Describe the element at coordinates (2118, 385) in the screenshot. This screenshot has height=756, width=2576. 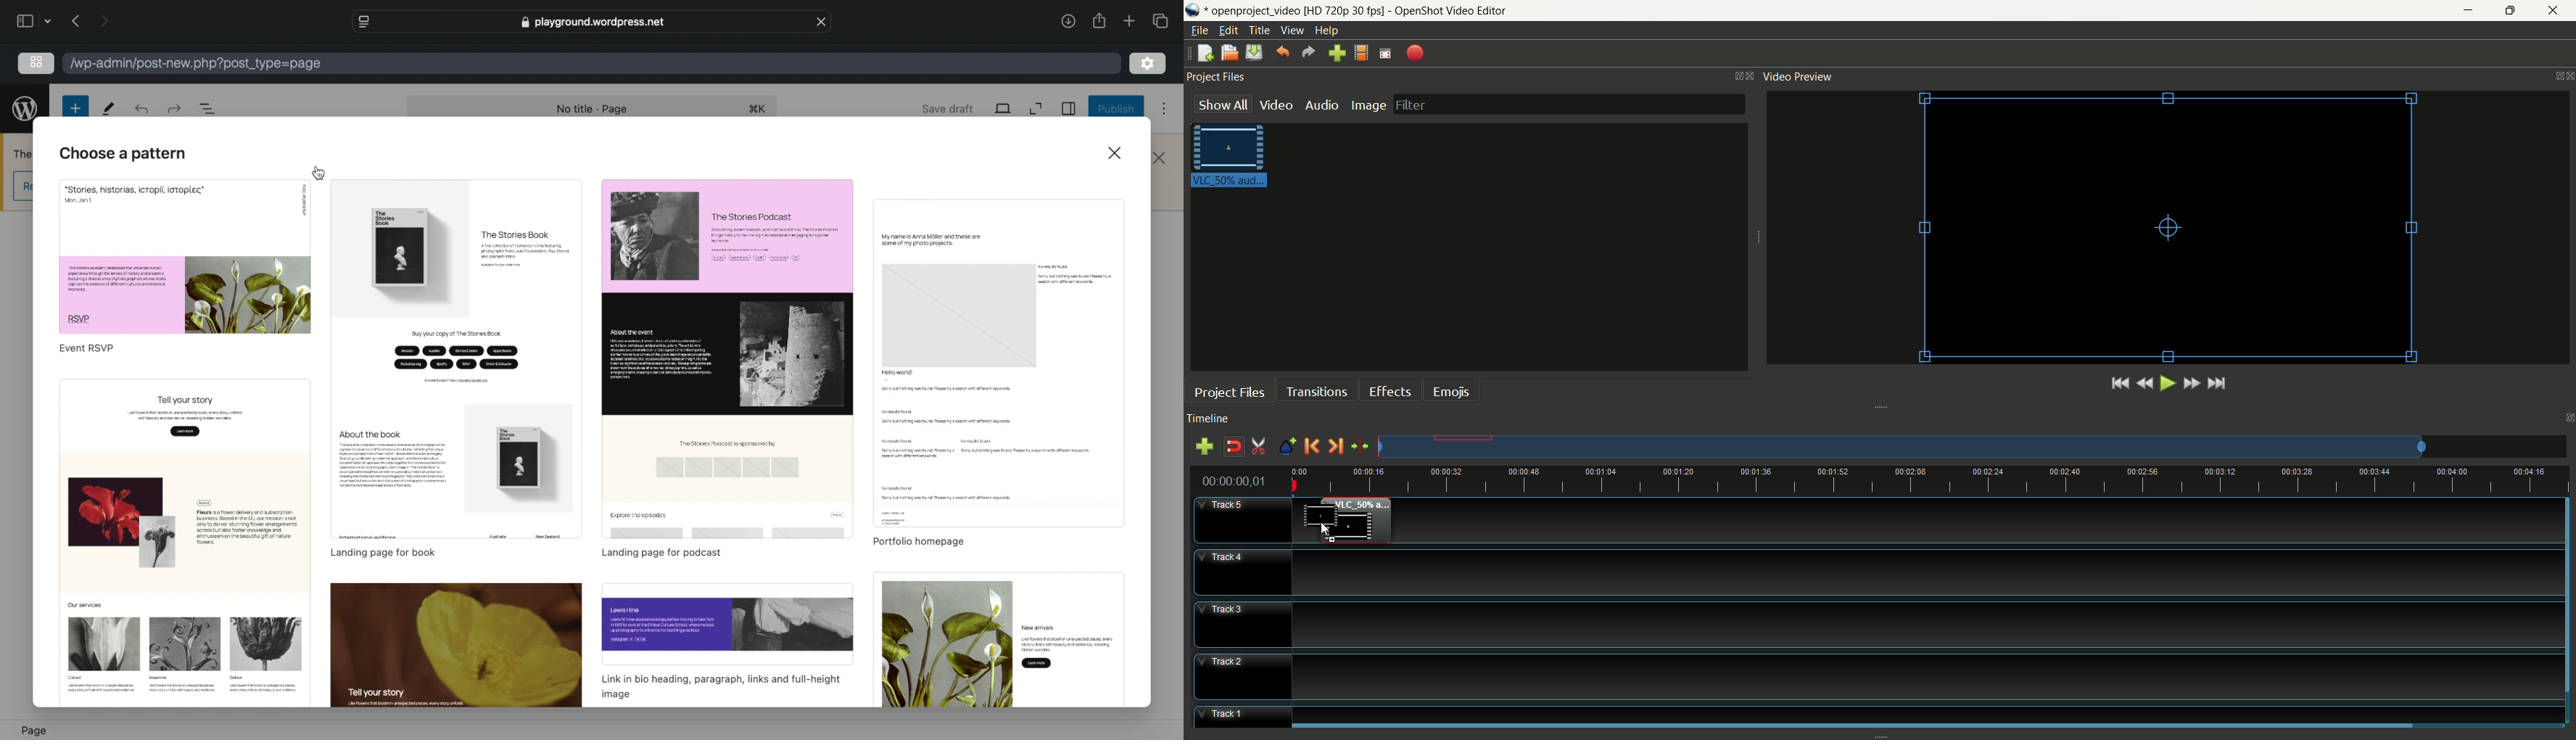
I see `jump to start` at that location.